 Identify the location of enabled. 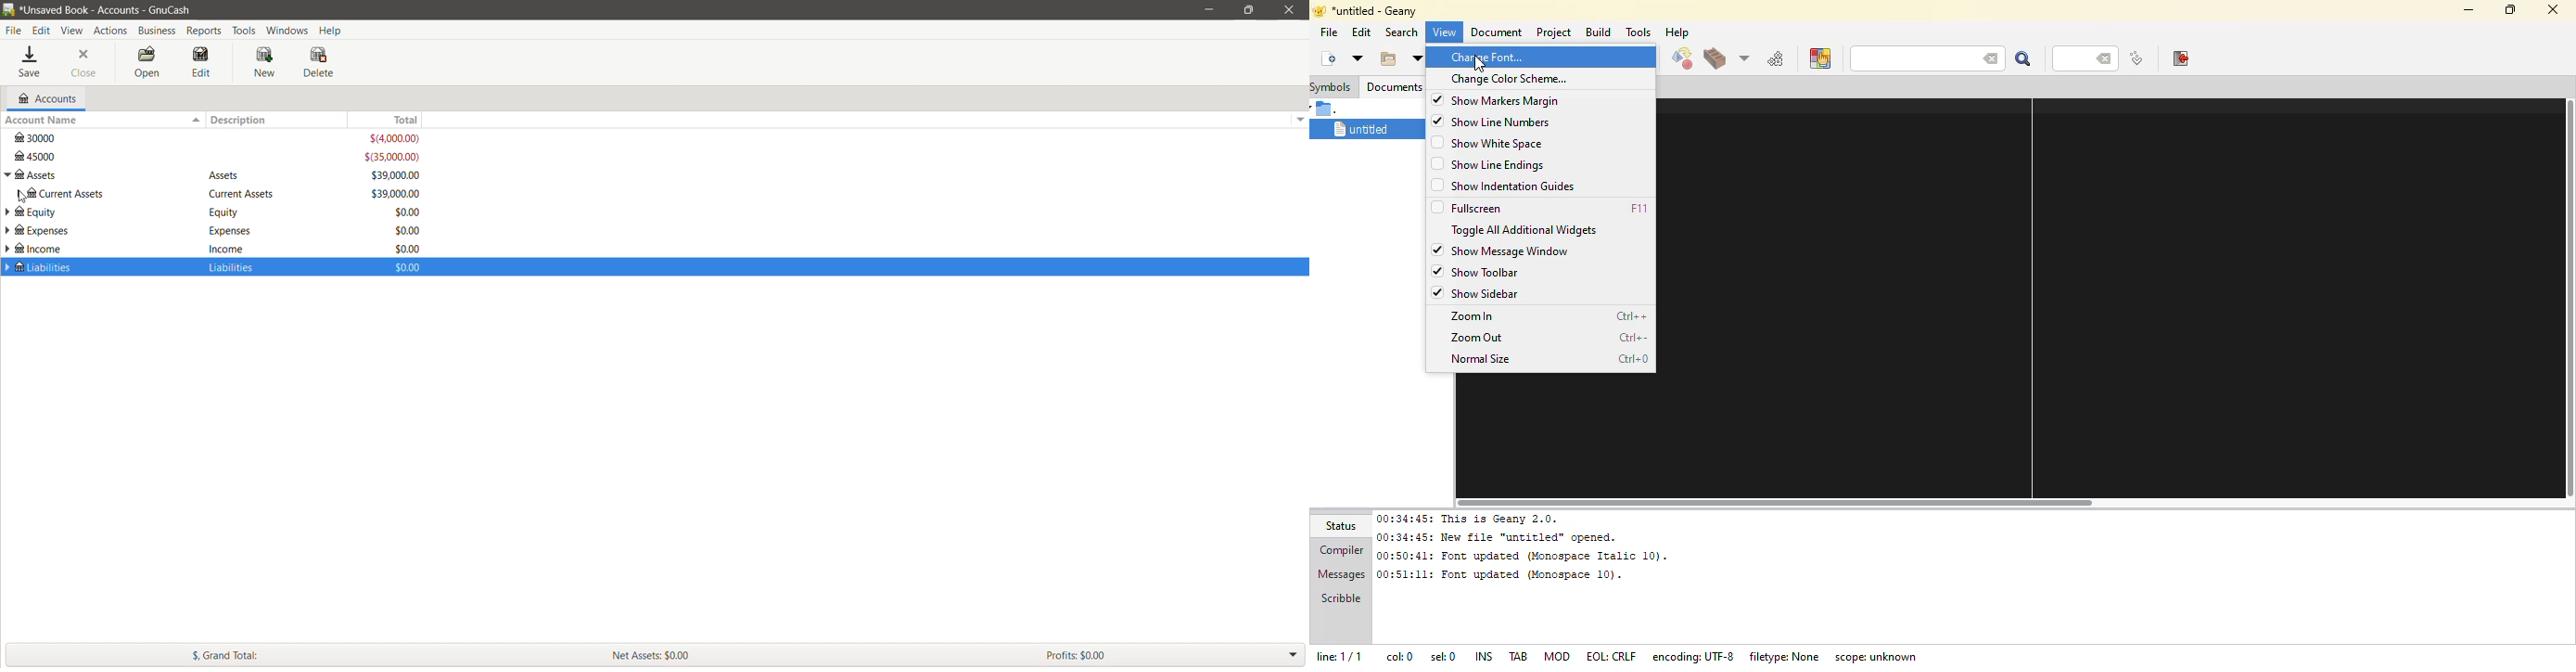
(1436, 250).